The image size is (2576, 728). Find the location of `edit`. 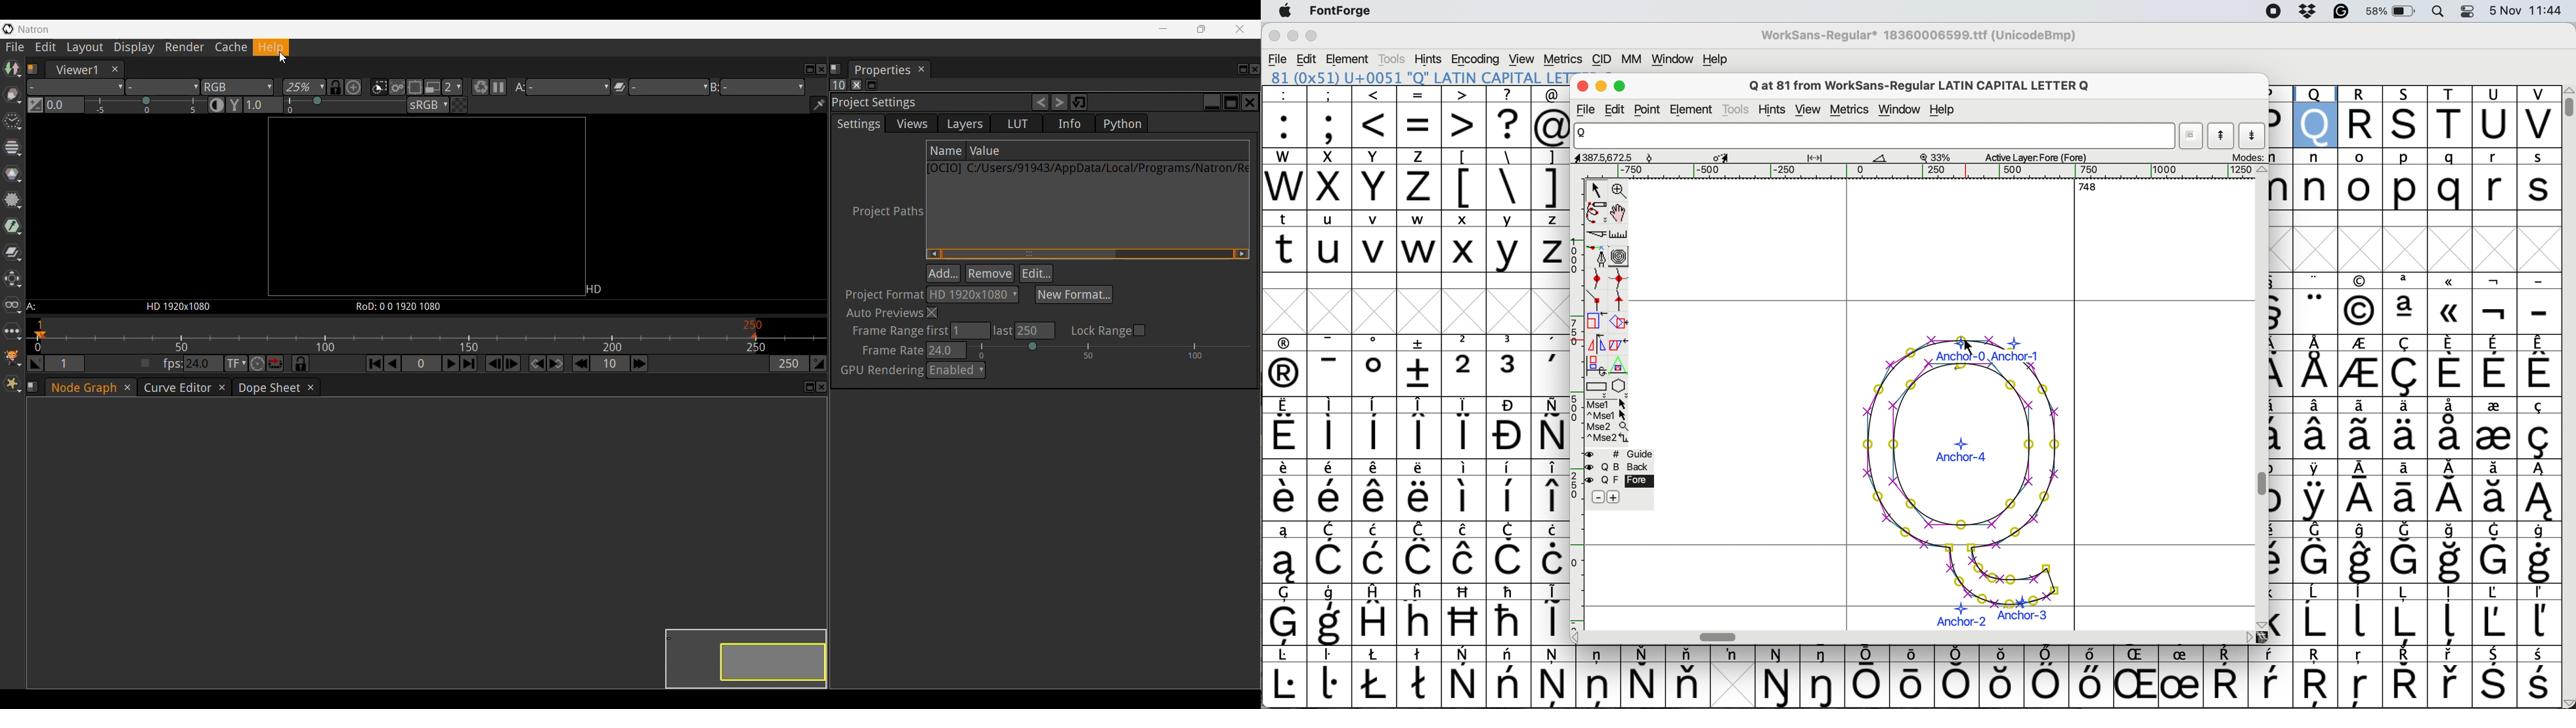

edit is located at coordinates (1620, 109).